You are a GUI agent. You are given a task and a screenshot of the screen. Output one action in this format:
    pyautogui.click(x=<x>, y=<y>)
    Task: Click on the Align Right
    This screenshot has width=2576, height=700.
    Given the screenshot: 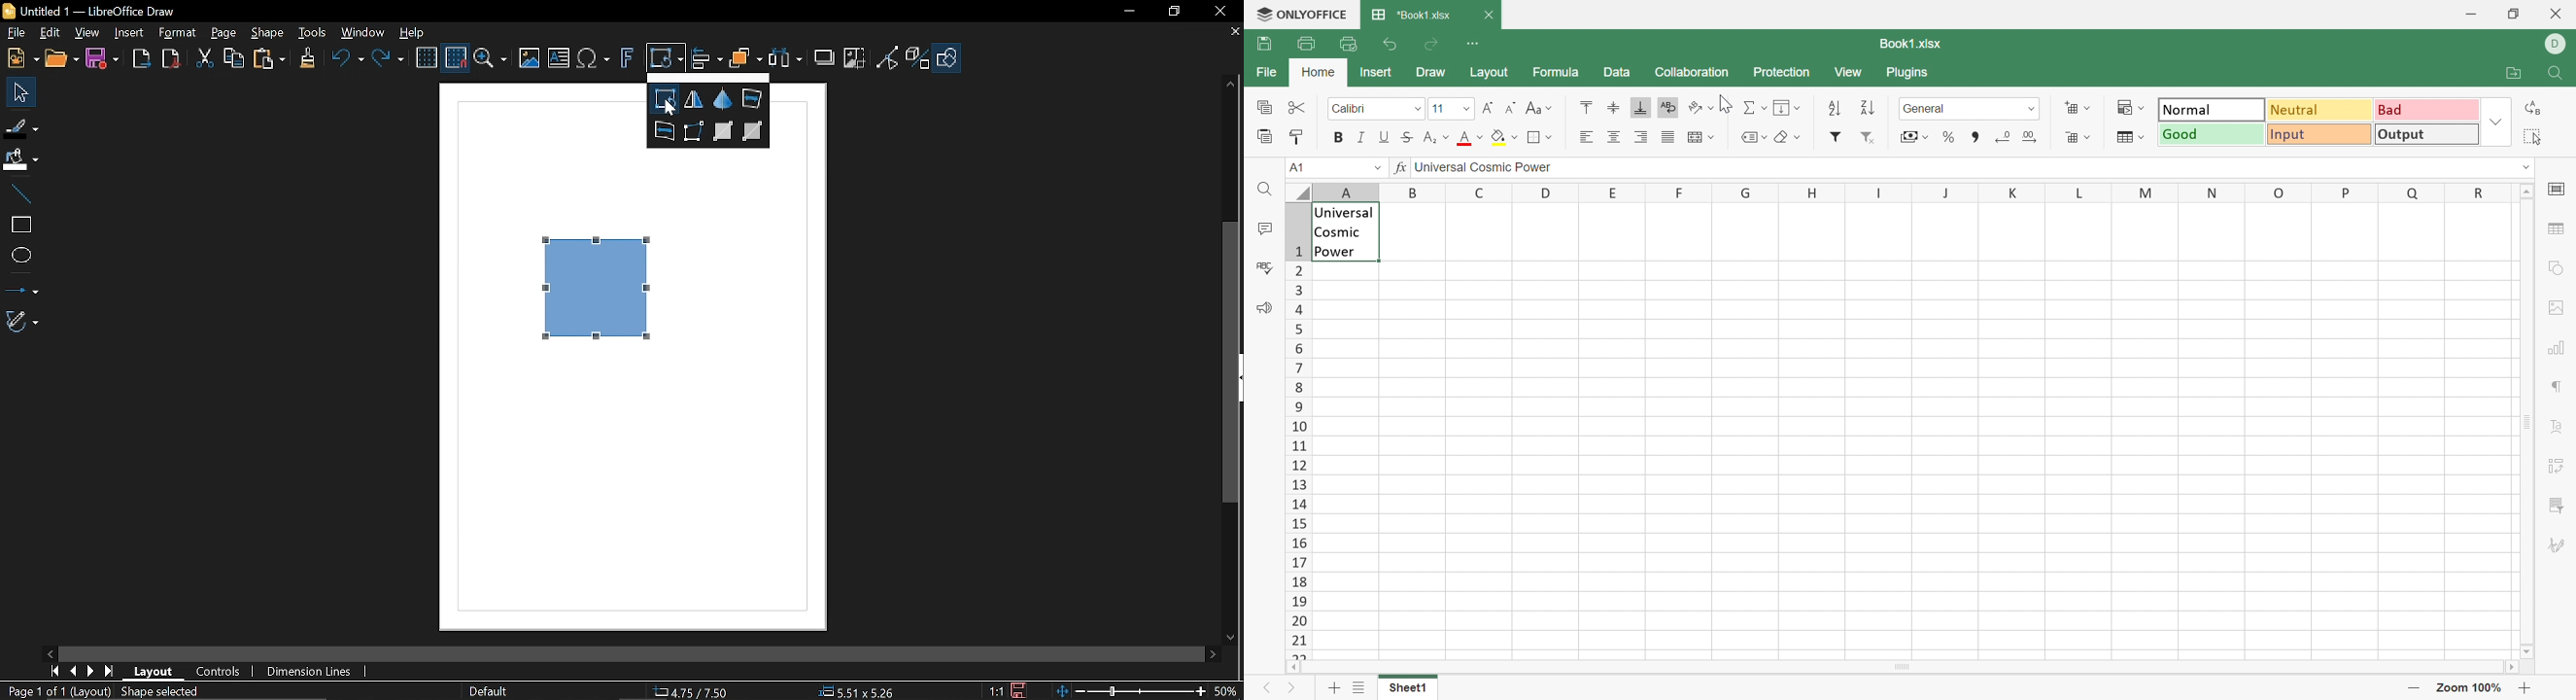 What is the action you would take?
    pyautogui.click(x=1587, y=138)
    